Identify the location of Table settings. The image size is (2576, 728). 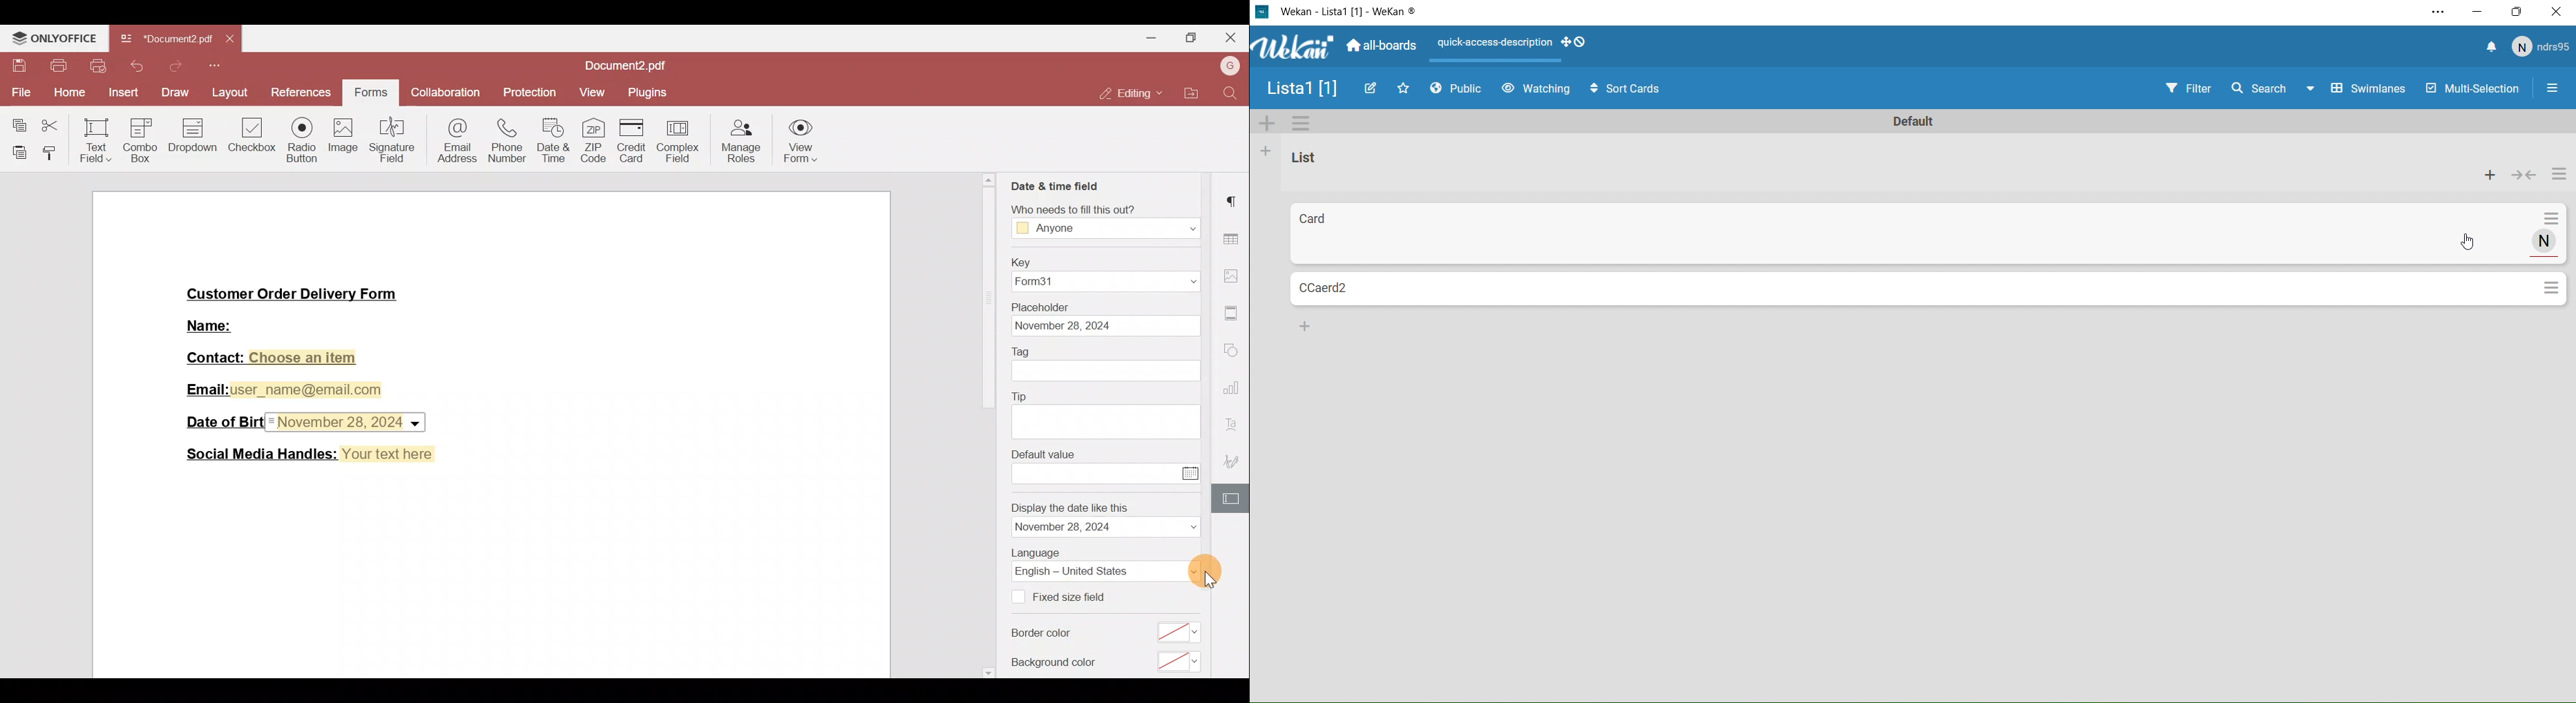
(1235, 240).